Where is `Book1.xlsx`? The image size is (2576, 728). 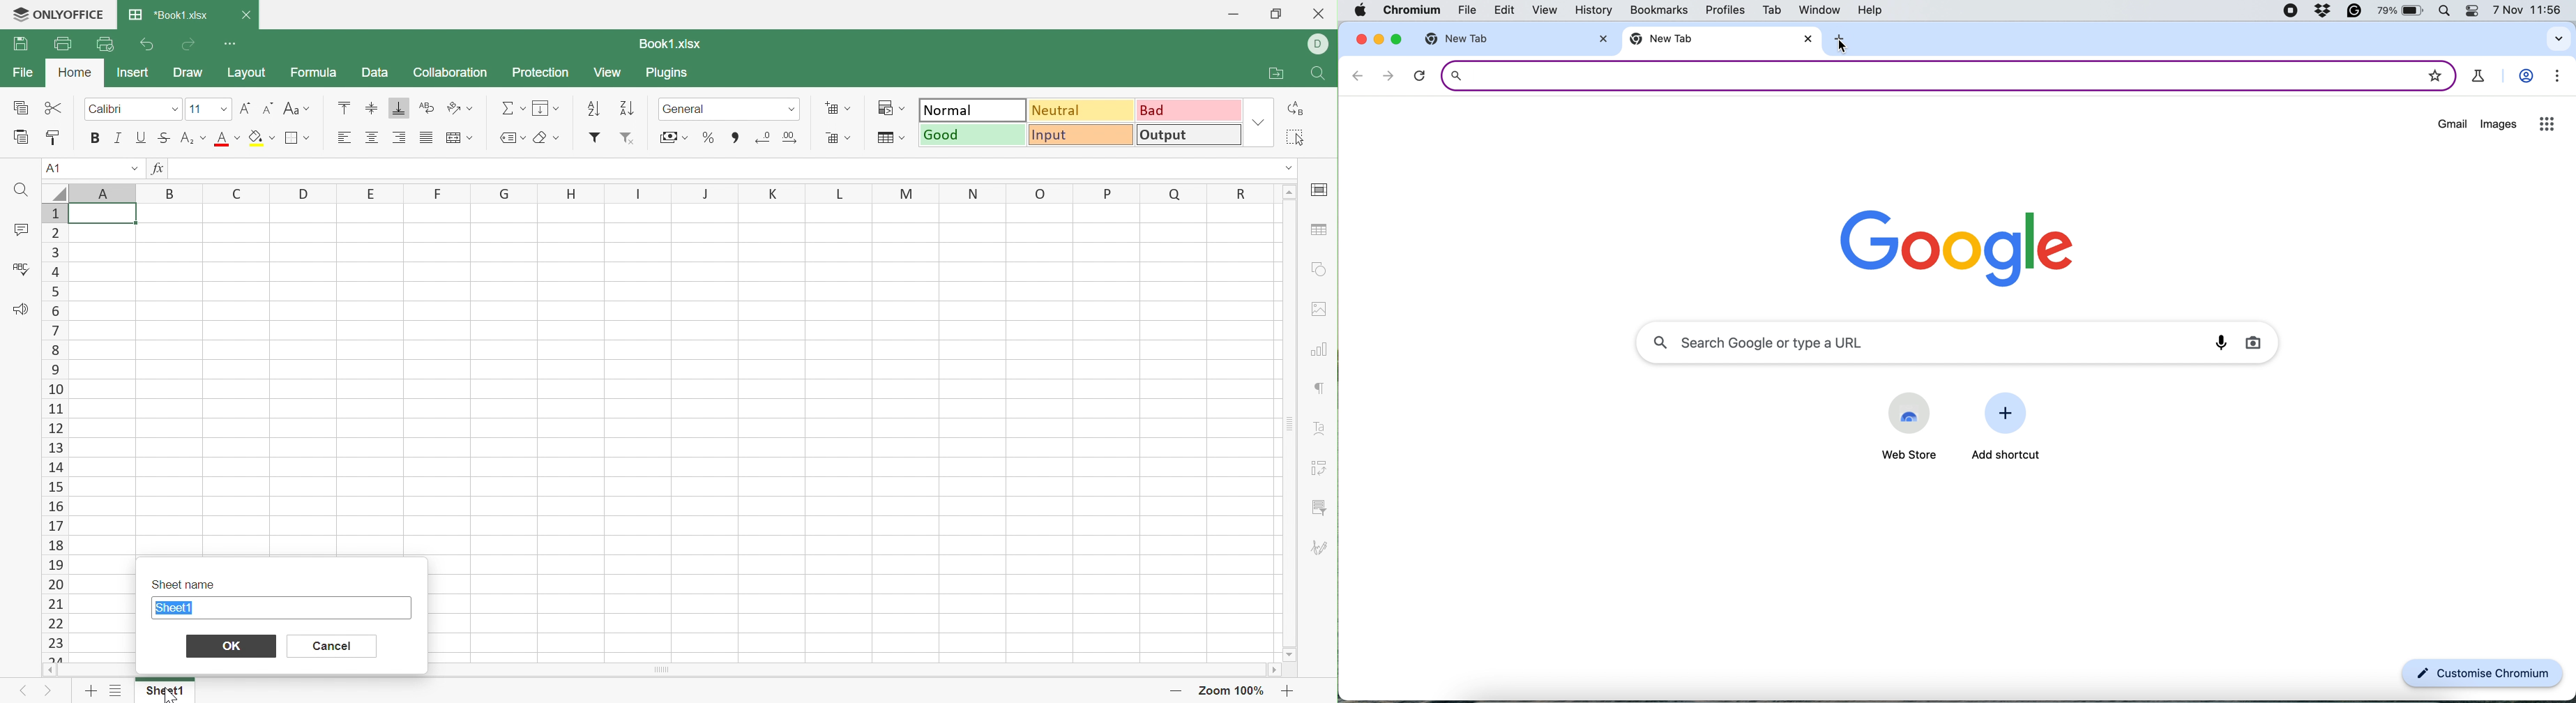 Book1.xlsx is located at coordinates (669, 43).